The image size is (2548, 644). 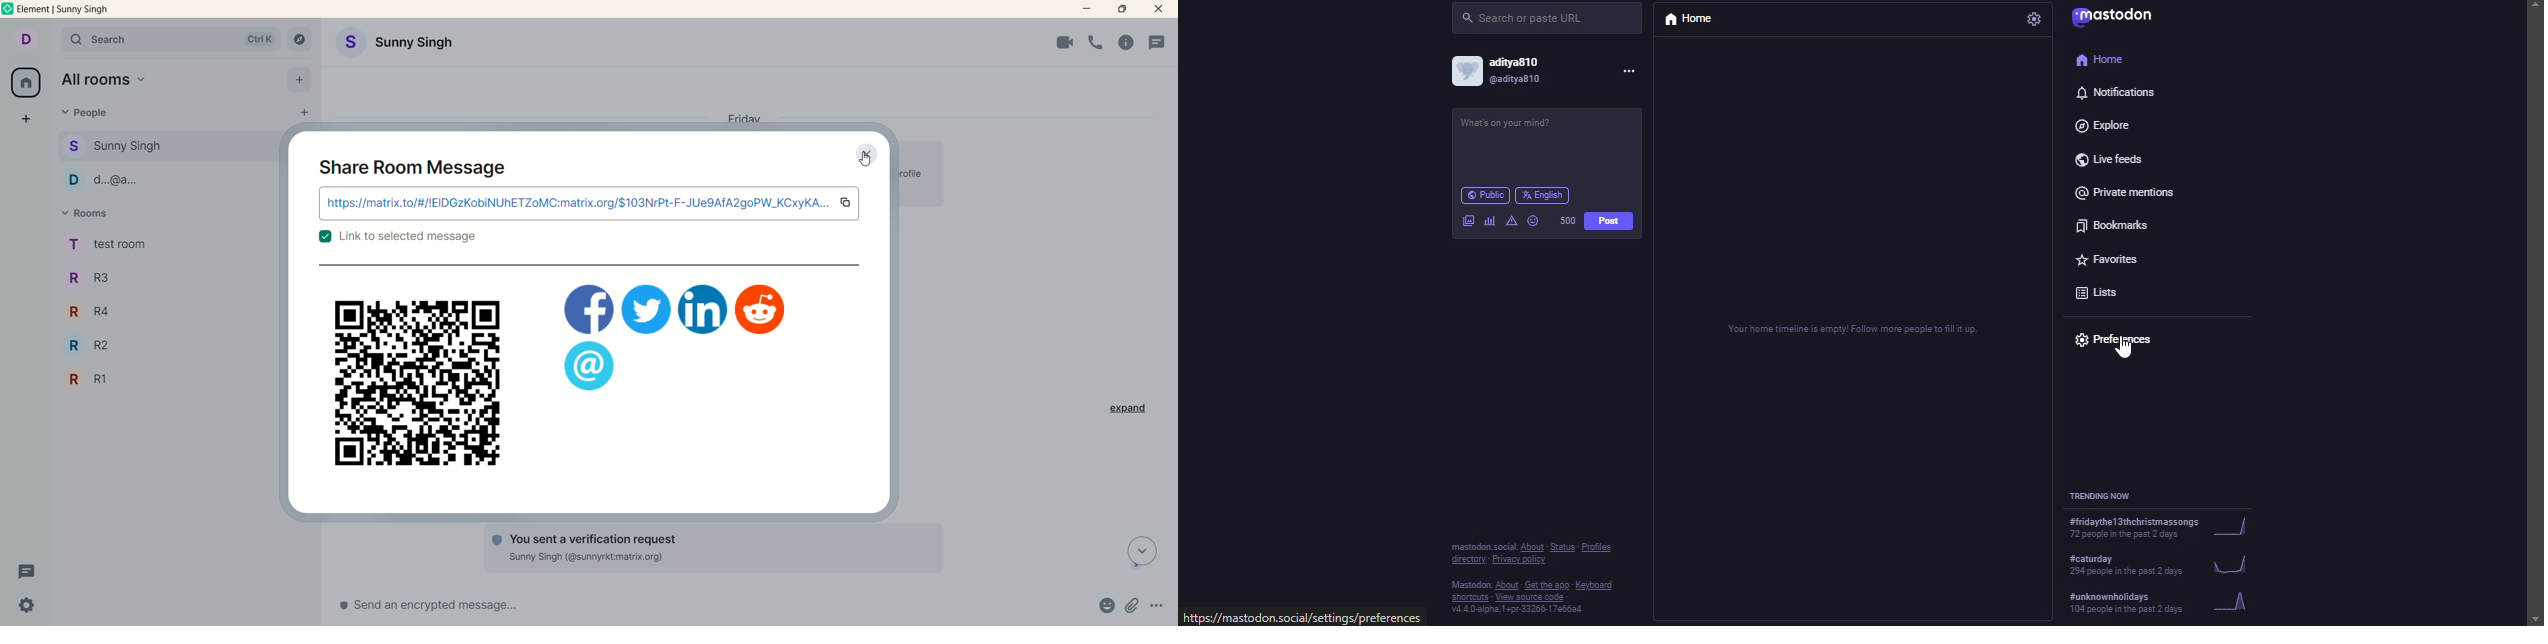 I want to click on search, so click(x=171, y=41).